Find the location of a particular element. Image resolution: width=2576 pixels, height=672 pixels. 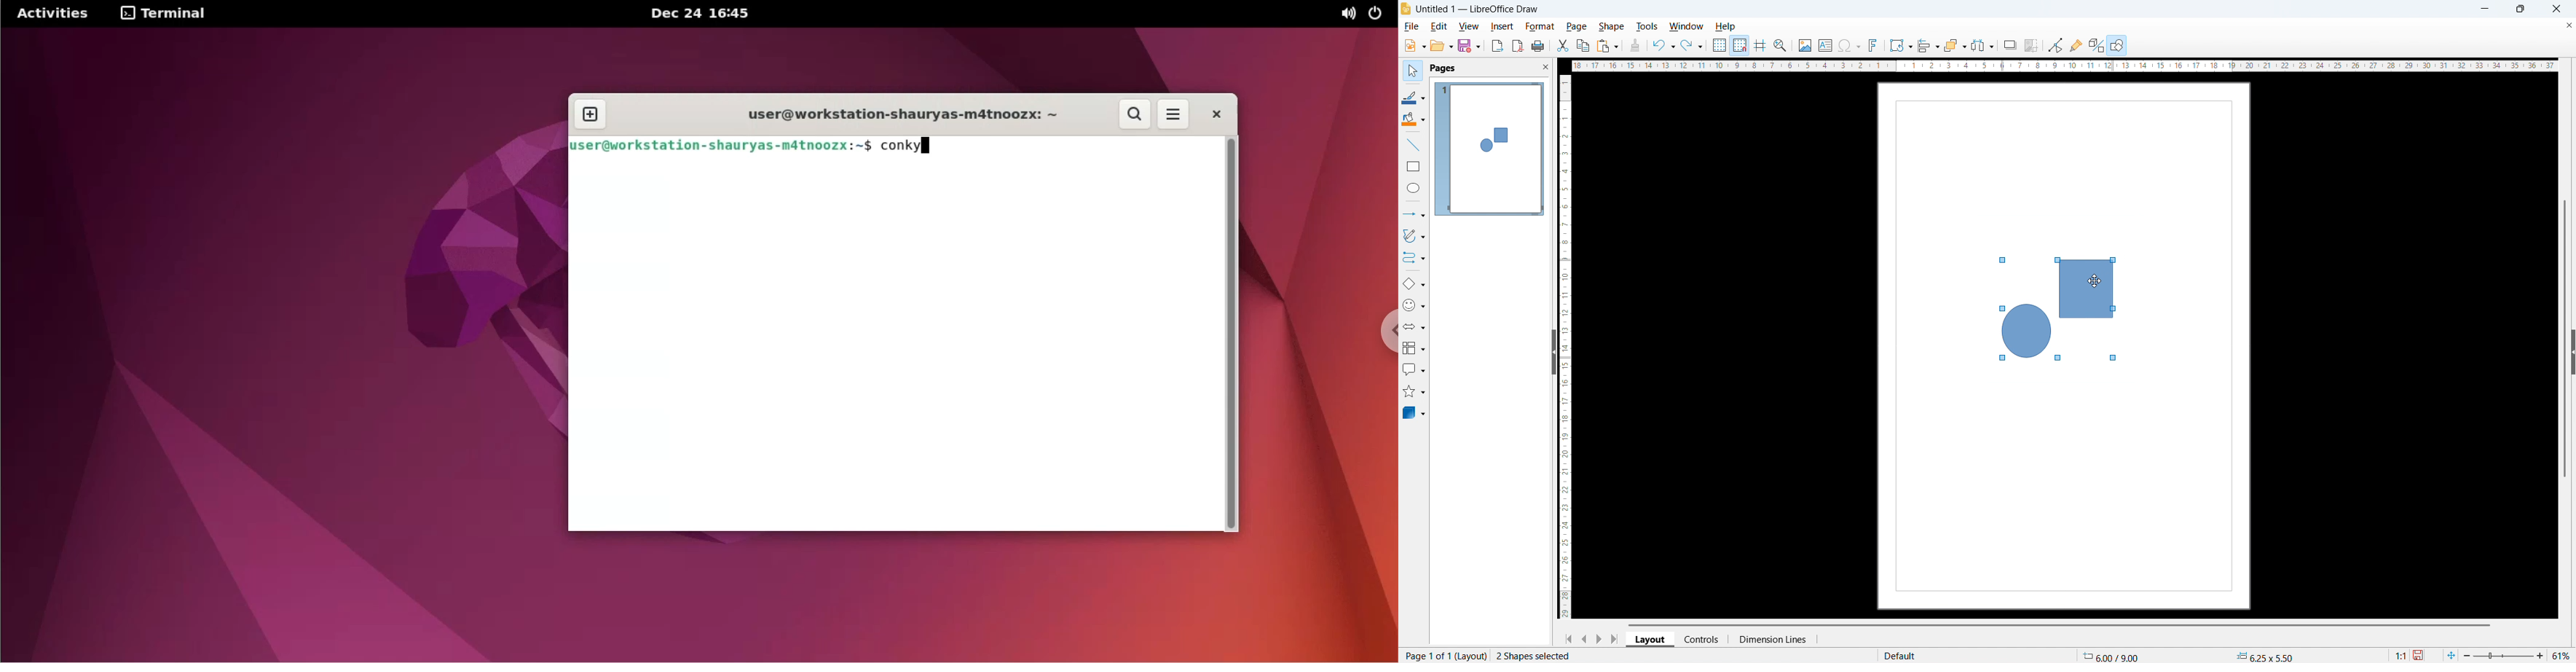

open draw functions is located at coordinates (2119, 45).